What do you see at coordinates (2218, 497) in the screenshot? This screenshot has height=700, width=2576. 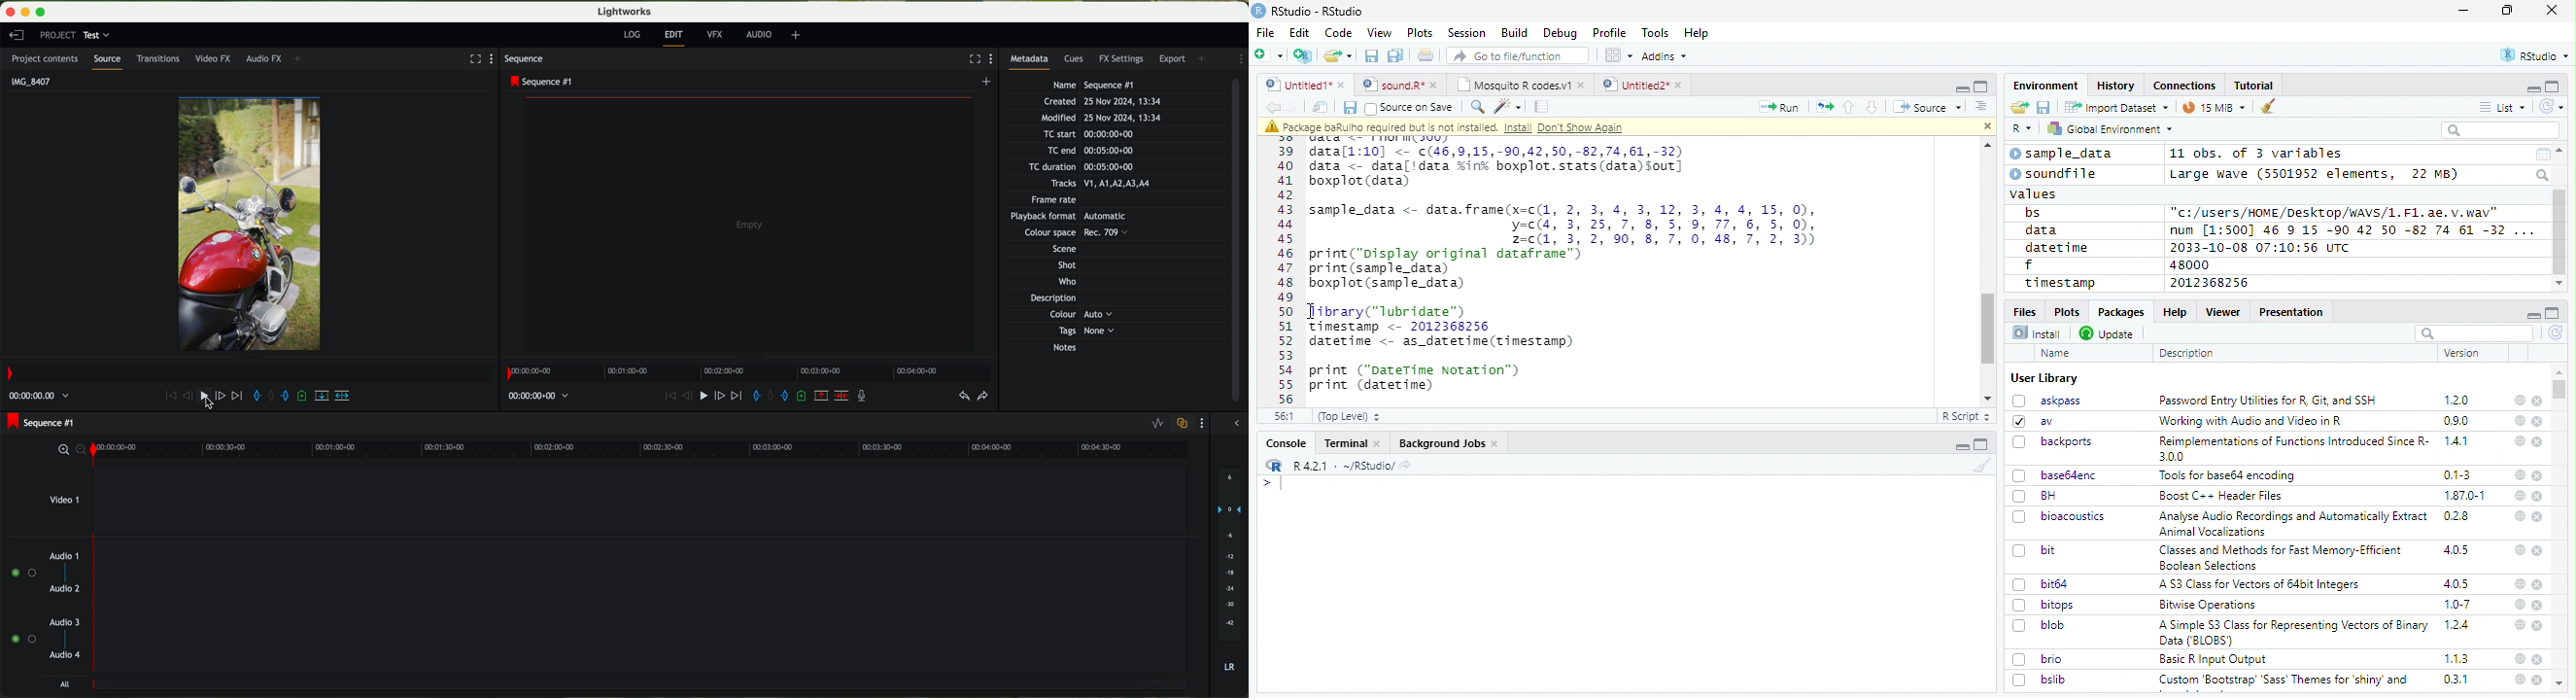 I see `Boost C++ Header Files` at bounding box center [2218, 497].